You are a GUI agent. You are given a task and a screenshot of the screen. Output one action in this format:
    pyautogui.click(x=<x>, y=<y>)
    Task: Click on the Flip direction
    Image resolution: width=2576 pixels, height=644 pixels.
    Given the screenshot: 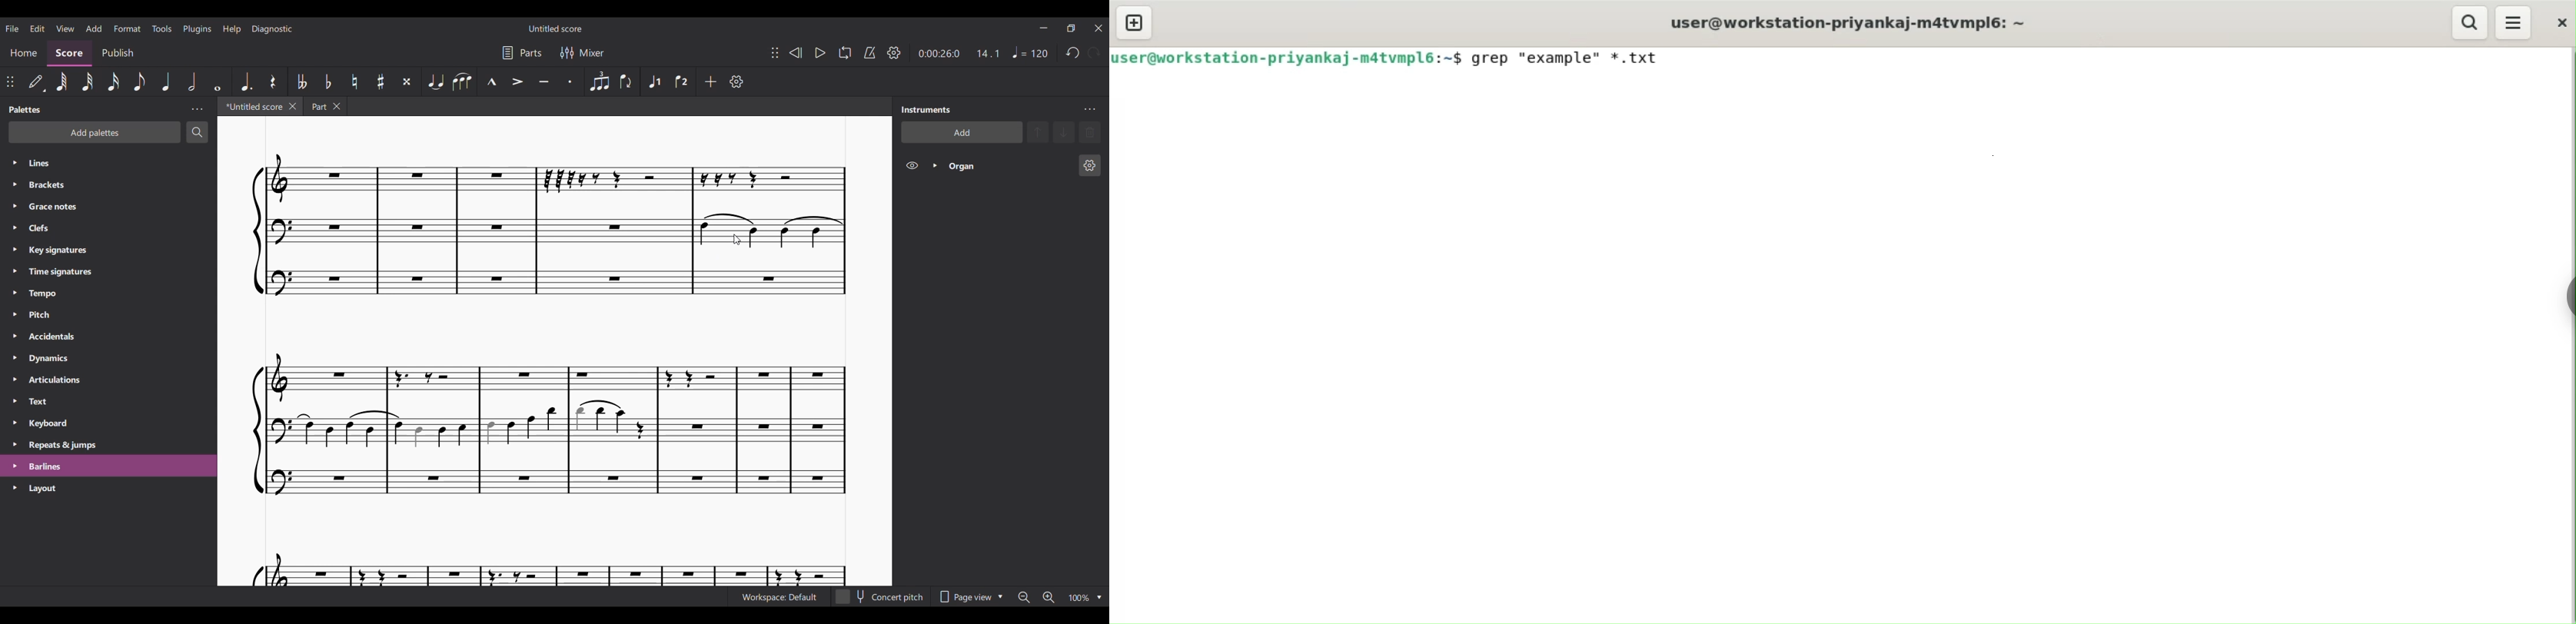 What is the action you would take?
    pyautogui.click(x=627, y=81)
    